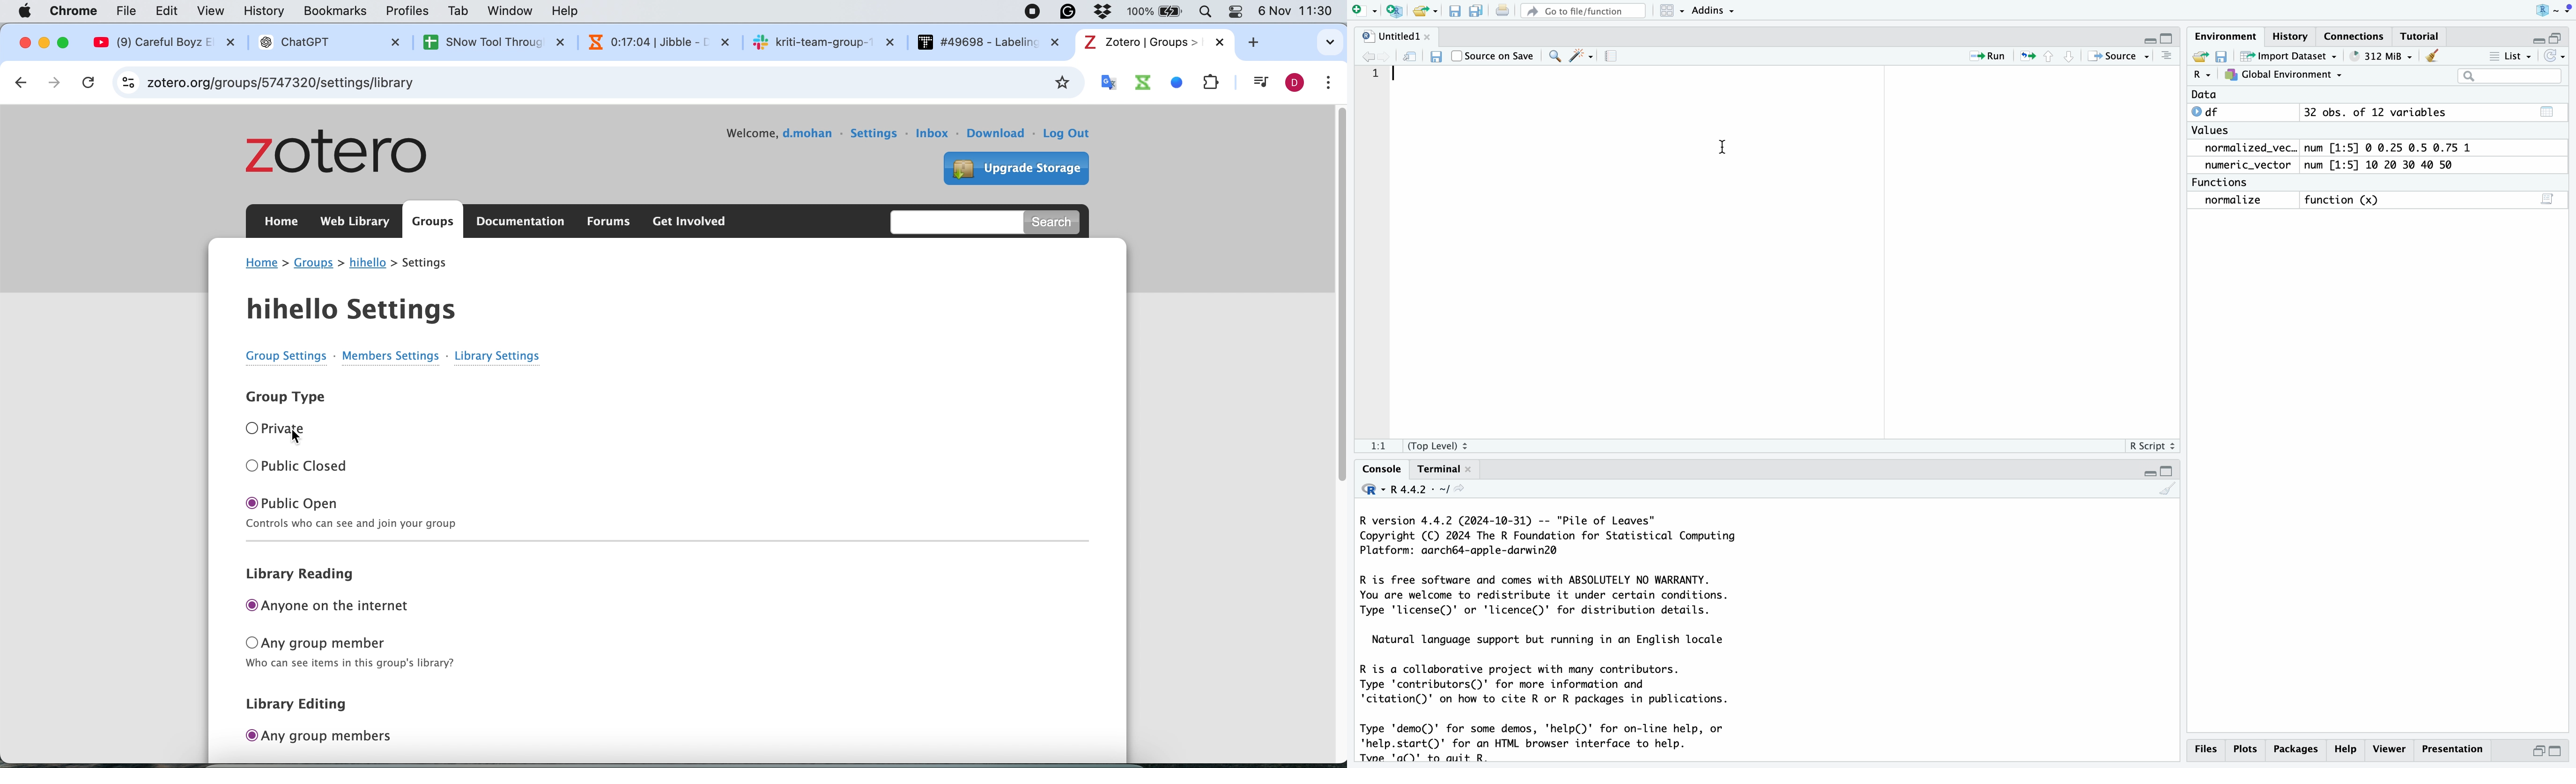 The image size is (2576, 784). Describe the element at coordinates (1507, 12) in the screenshot. I see `print current document` at that location.